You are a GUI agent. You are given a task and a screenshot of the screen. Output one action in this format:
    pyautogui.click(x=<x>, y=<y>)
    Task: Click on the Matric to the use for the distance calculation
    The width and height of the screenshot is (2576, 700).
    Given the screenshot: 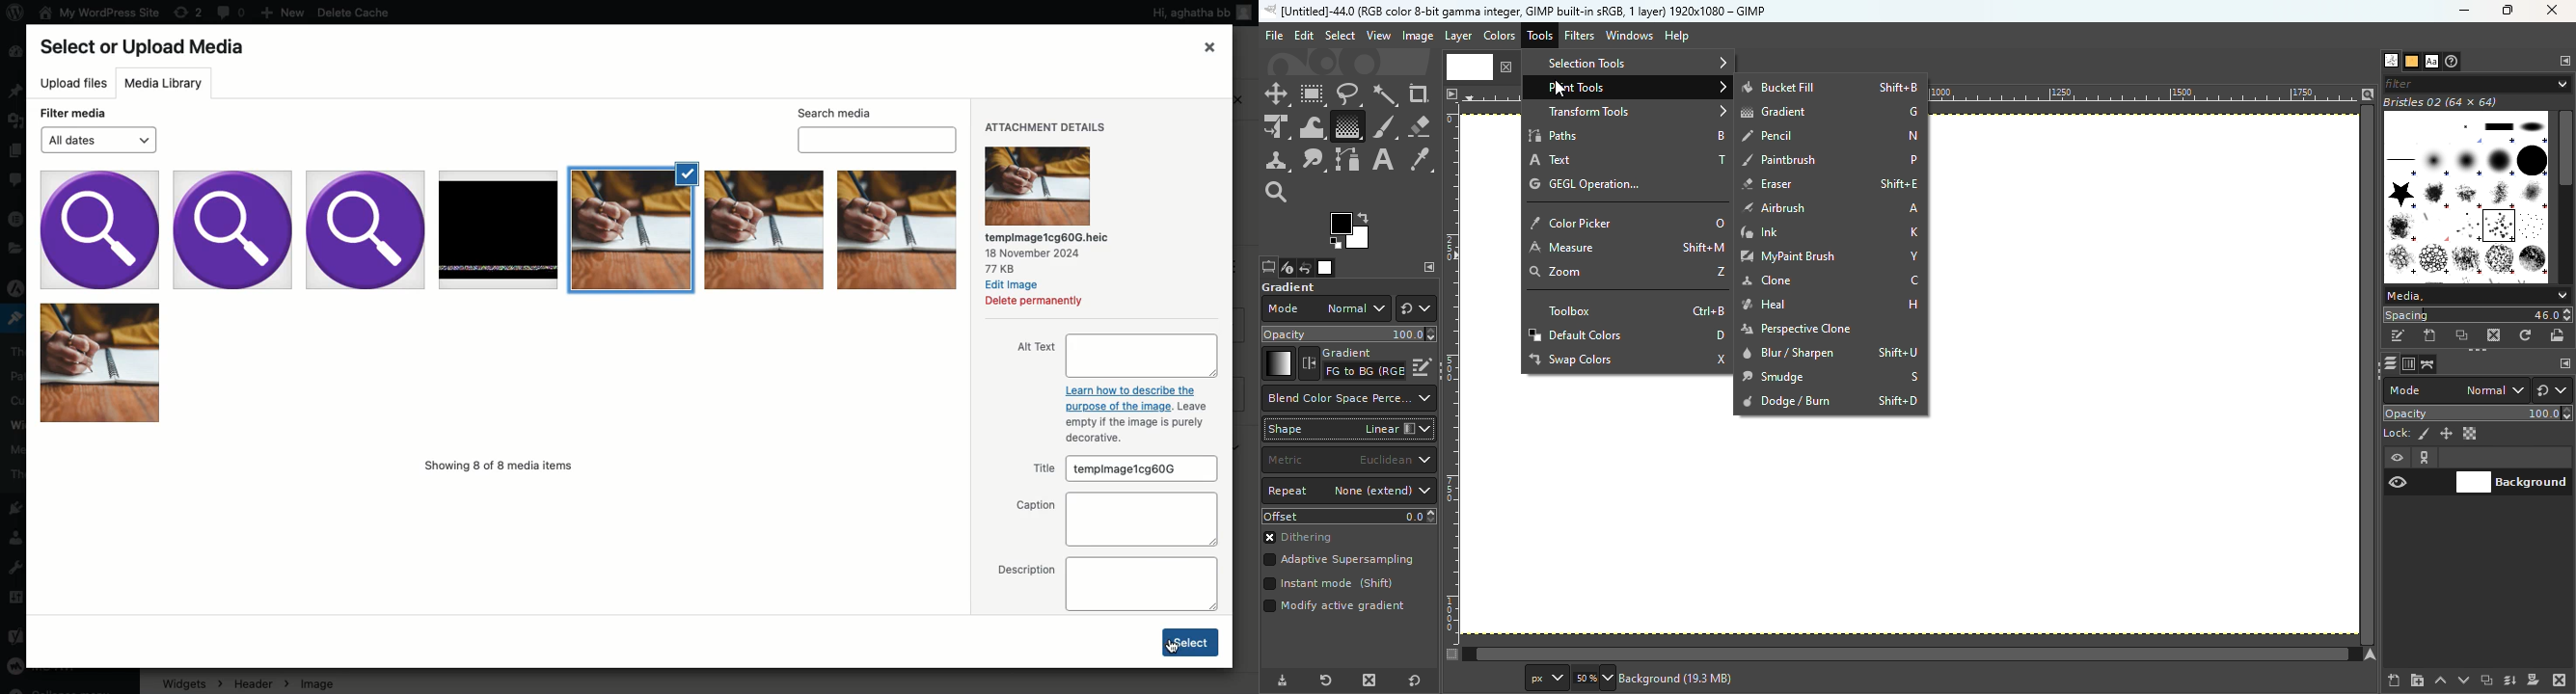 What is the action you would take?
    pyautogui.click(x=1348, y=461)
    